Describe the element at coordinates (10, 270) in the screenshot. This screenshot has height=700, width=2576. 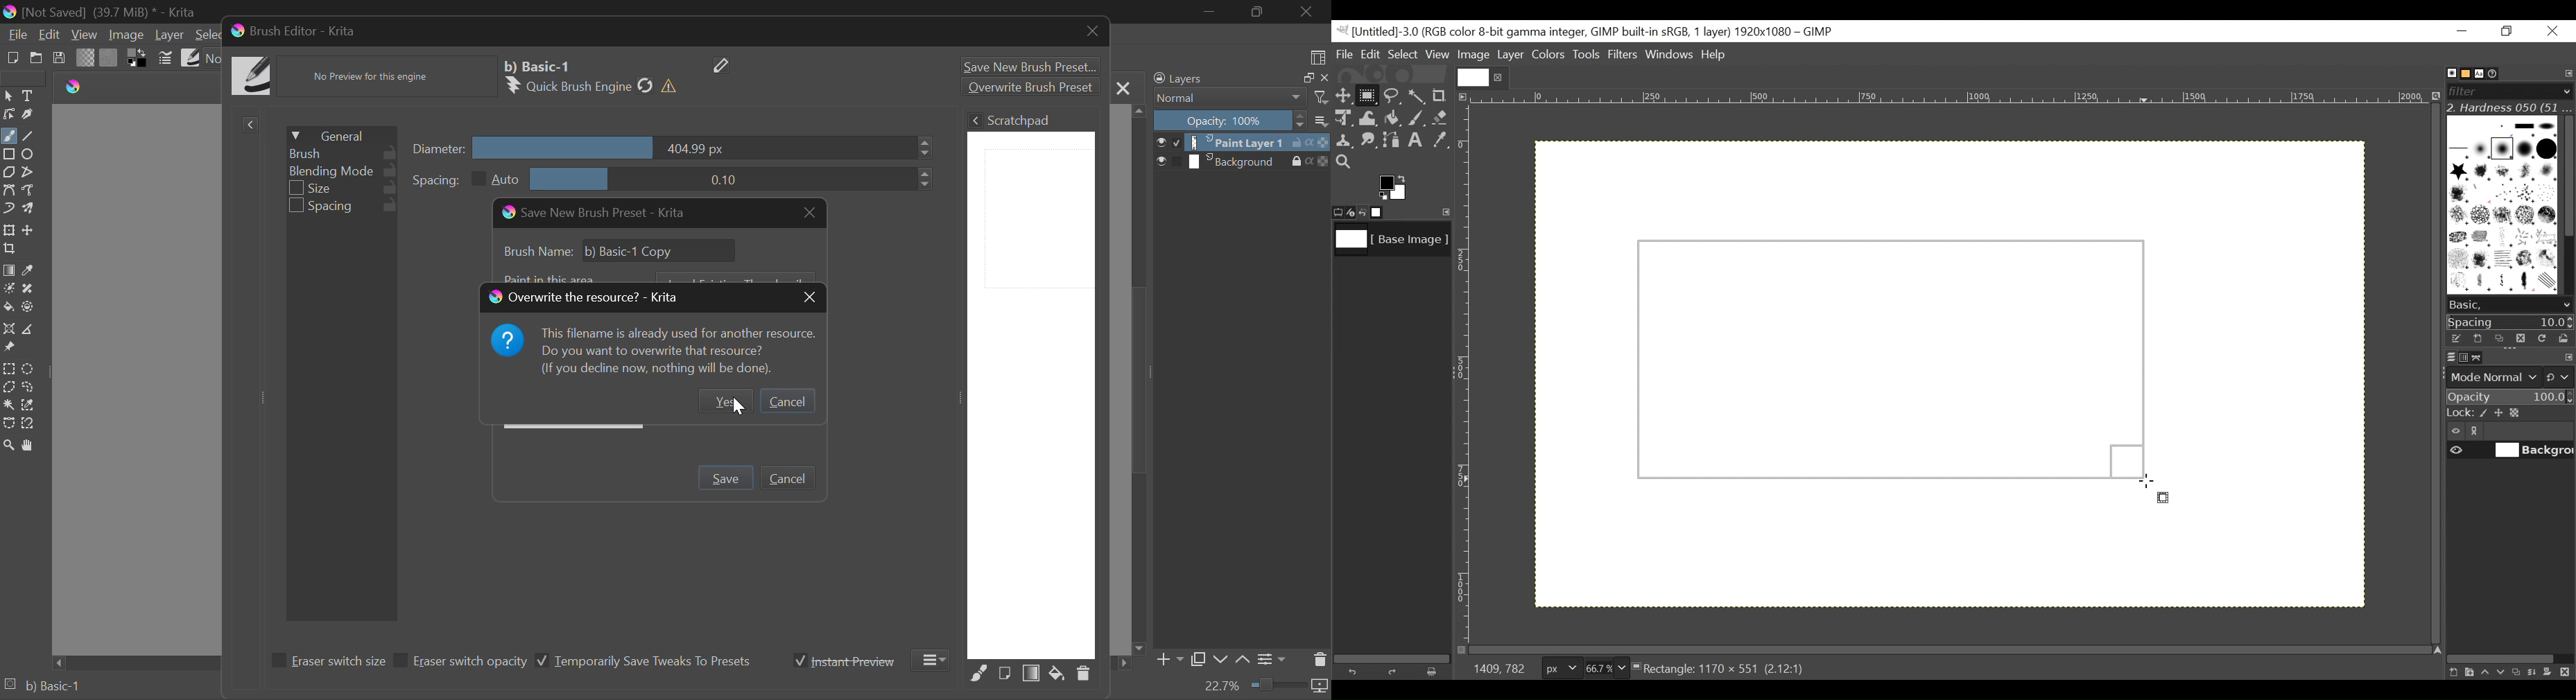
I see `Fill Gradient` at that location.